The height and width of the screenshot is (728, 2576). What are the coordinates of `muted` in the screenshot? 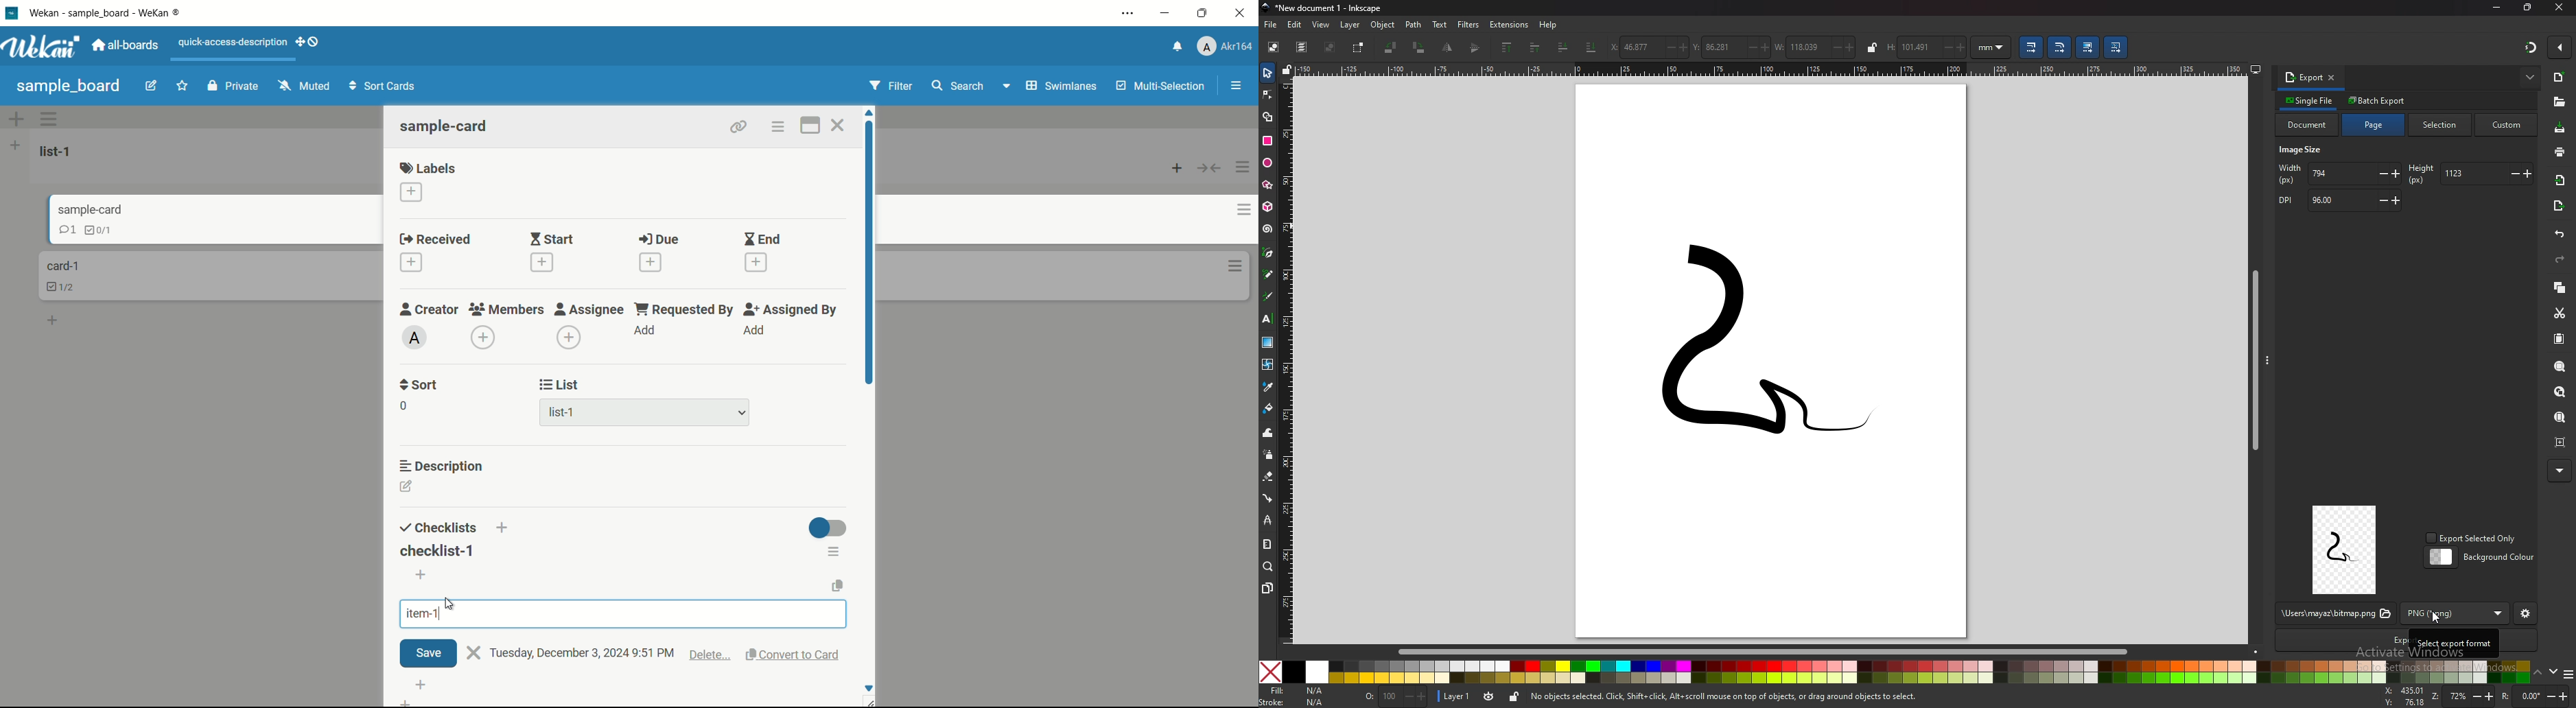 It's located at (306, 86).